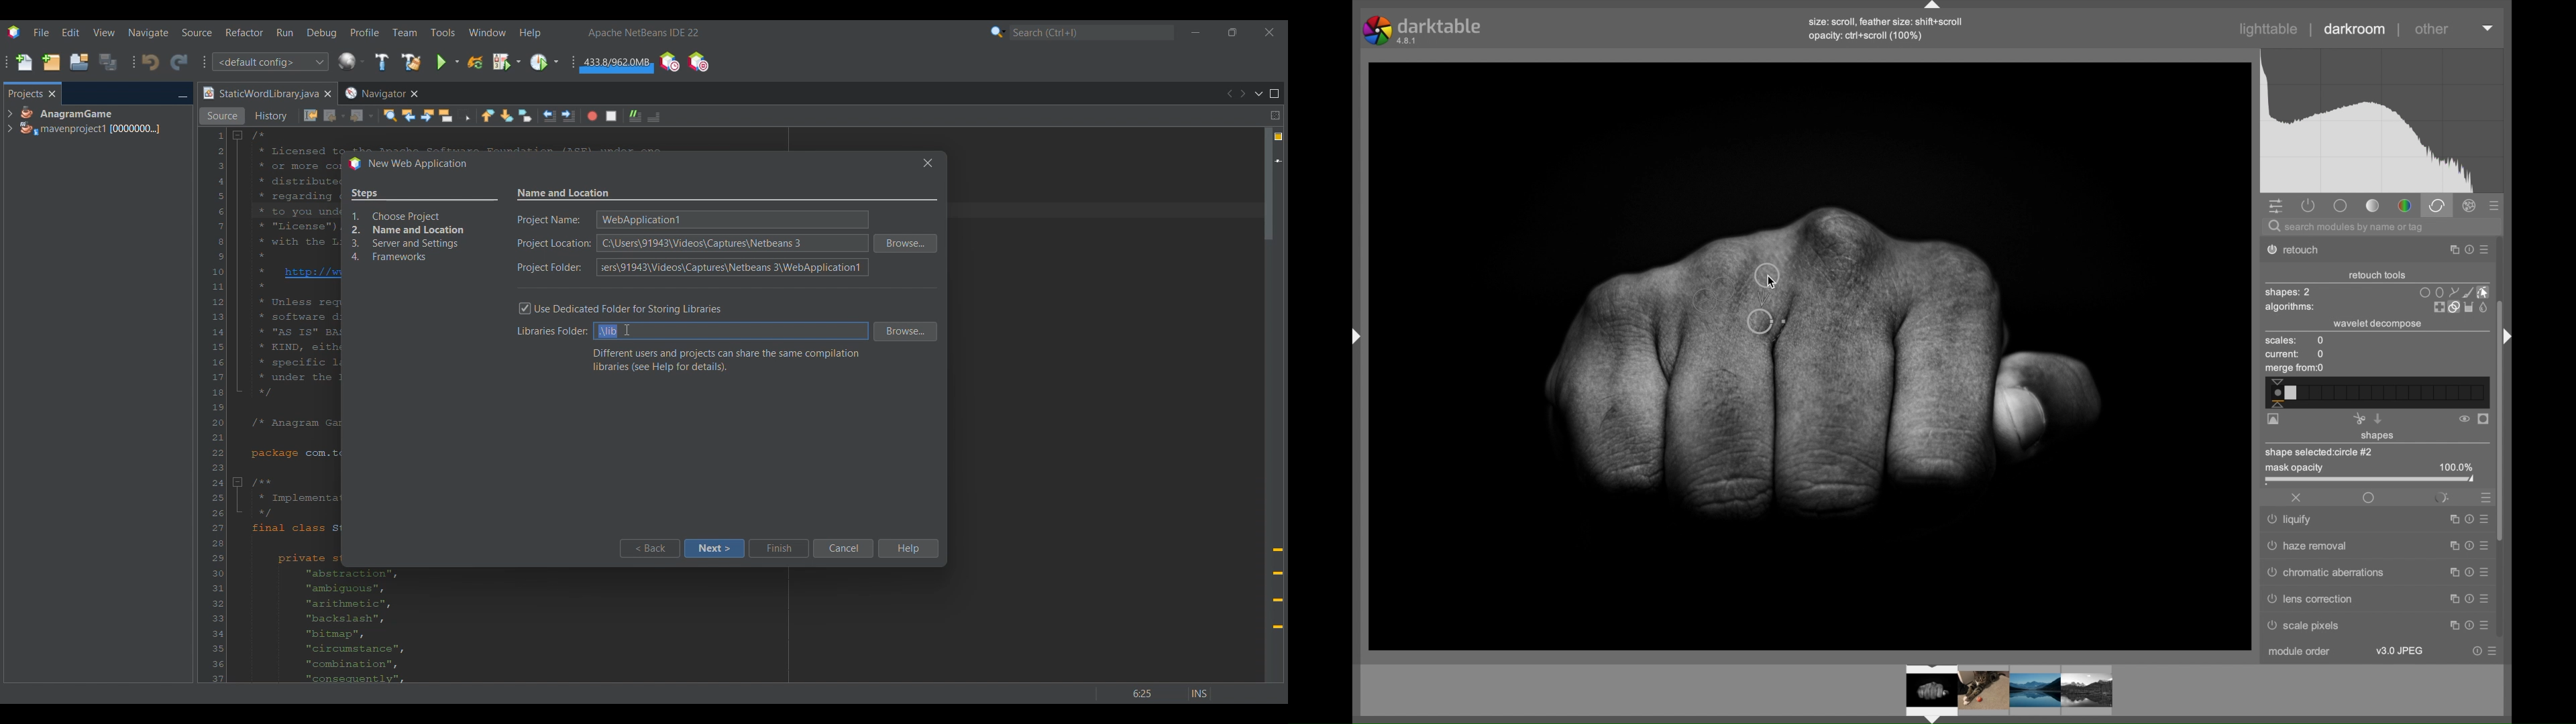 Image resolution: width=2576 pixels, height=728 pixels. I want to click on merge slider, so click(2375, 393).